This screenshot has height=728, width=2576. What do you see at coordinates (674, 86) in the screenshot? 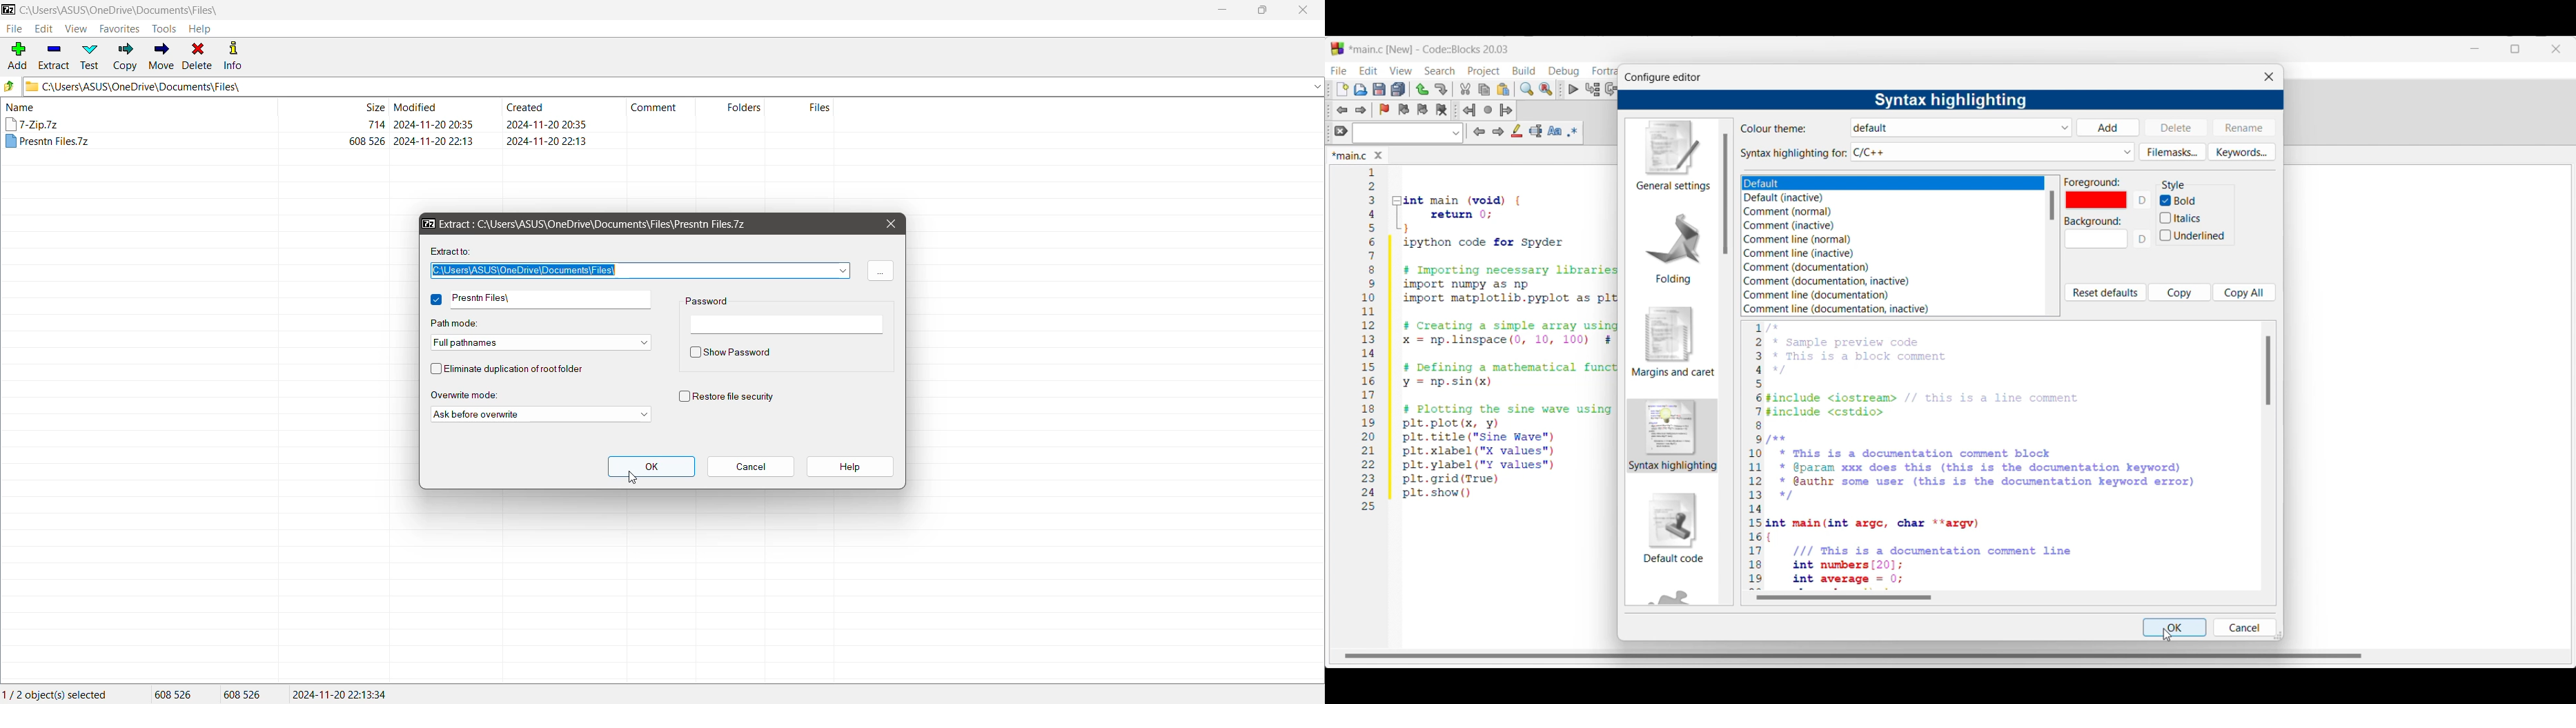
I see `Current Folder Path` at bounding box center [674, 86].